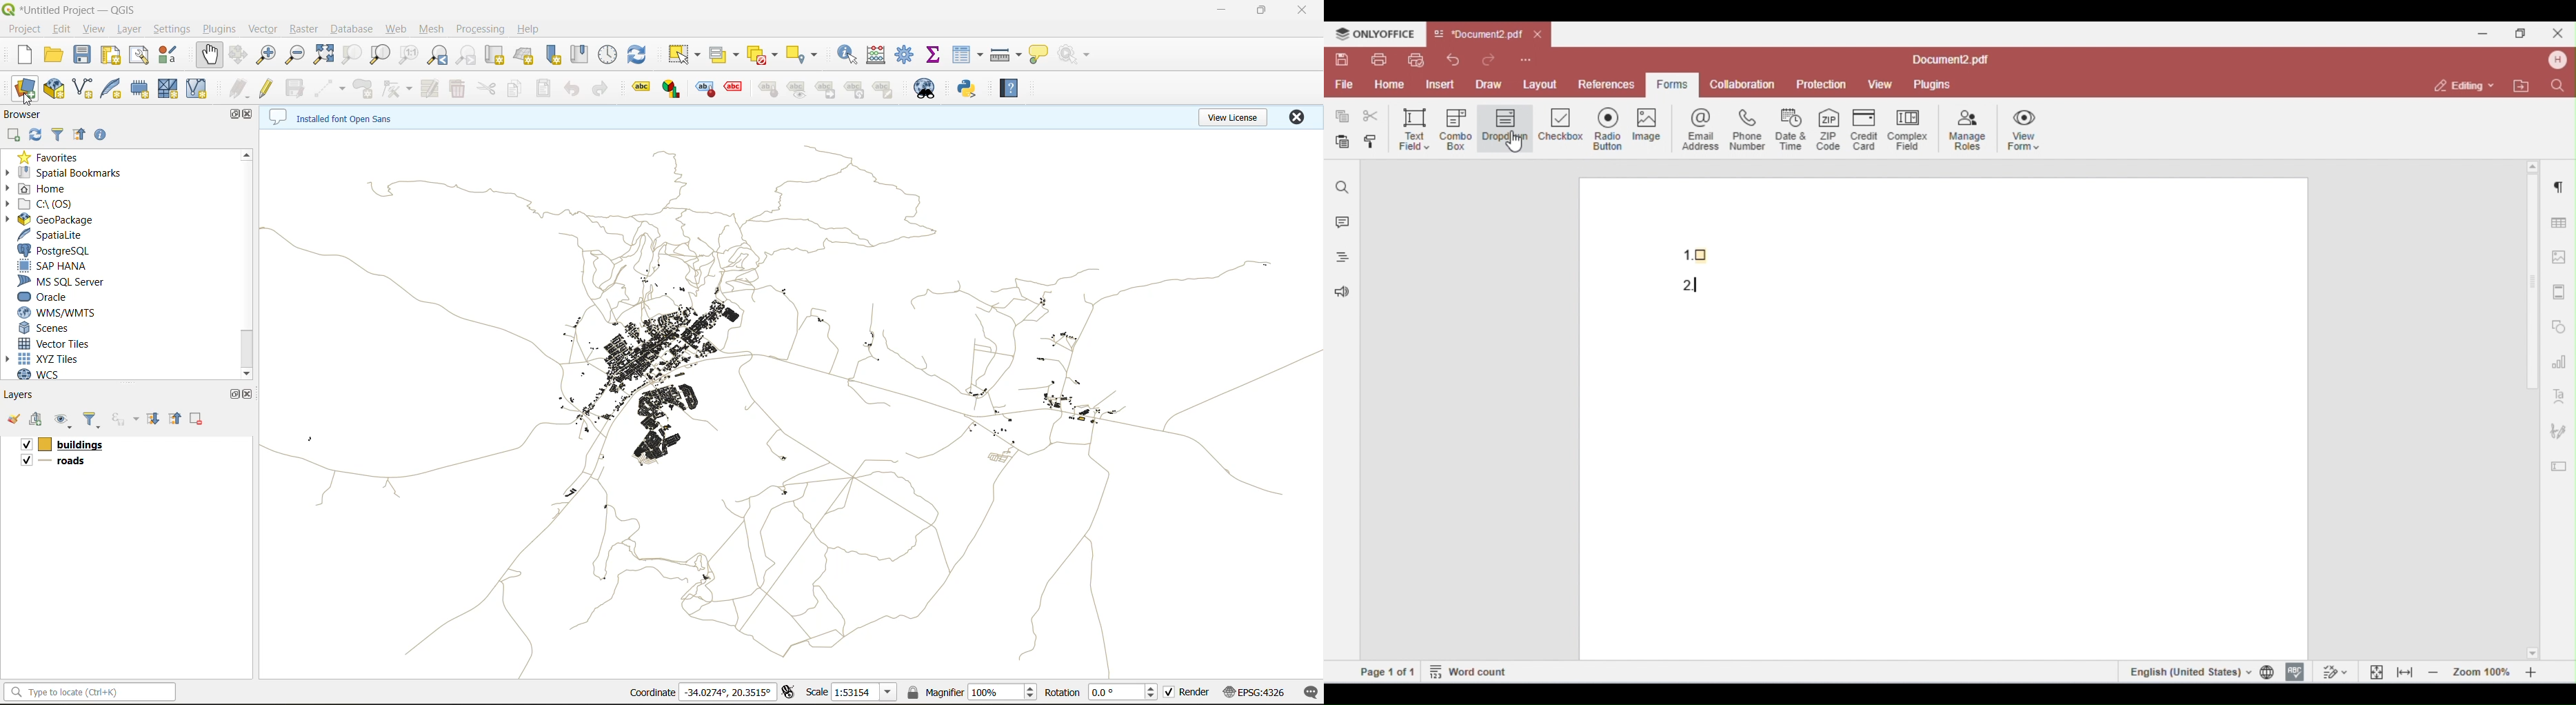 The image size is (2576, 728). Describe the element at coordinates (643, 86) in the screenshot. I see `label tool` at that location.